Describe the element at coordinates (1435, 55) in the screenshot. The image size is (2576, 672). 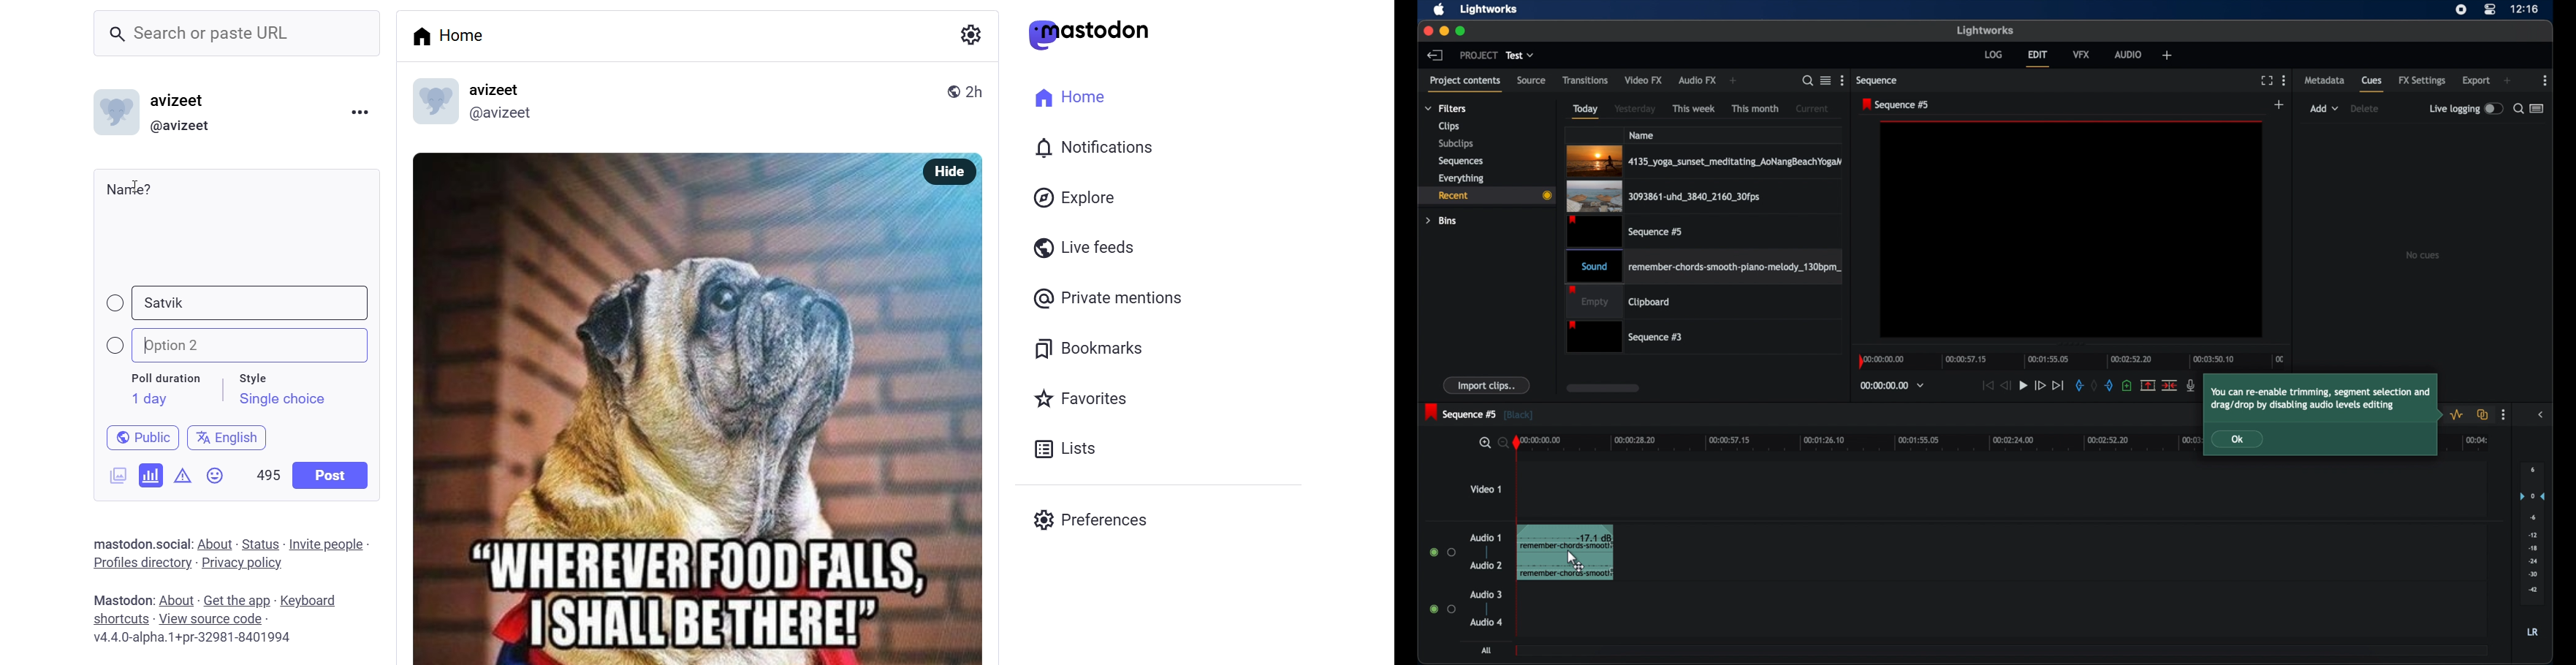
I see `back` at that location.